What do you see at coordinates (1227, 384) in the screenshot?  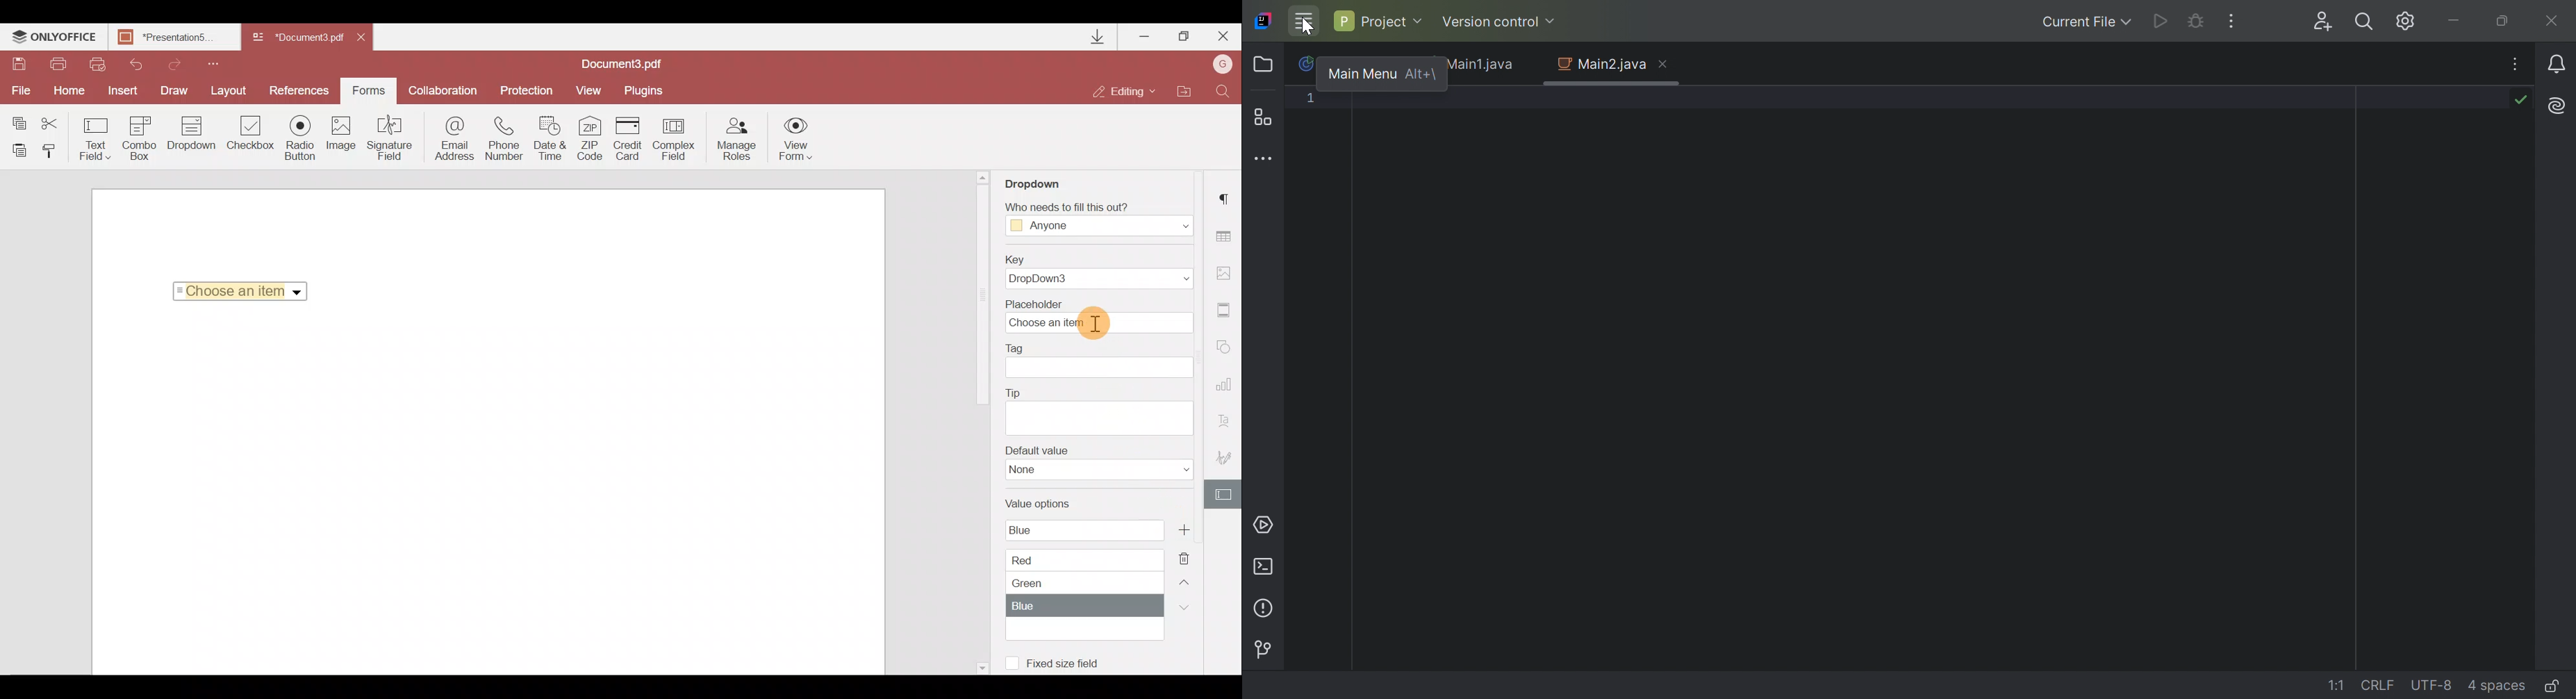 I see `Chart settings` at bounding box center [1227, 384].